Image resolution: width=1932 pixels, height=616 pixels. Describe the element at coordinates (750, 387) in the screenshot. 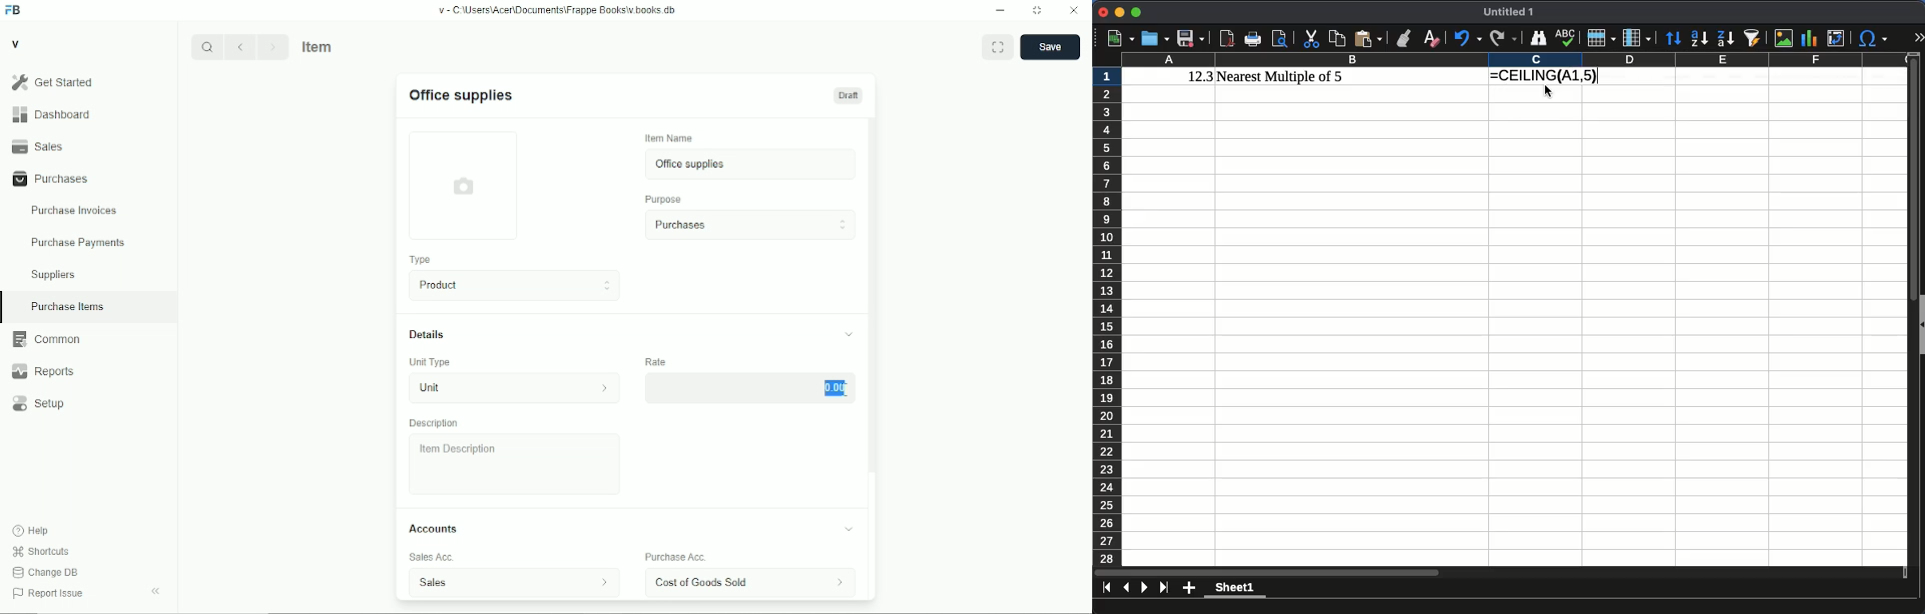

I see `0.00 - typing` at that location.